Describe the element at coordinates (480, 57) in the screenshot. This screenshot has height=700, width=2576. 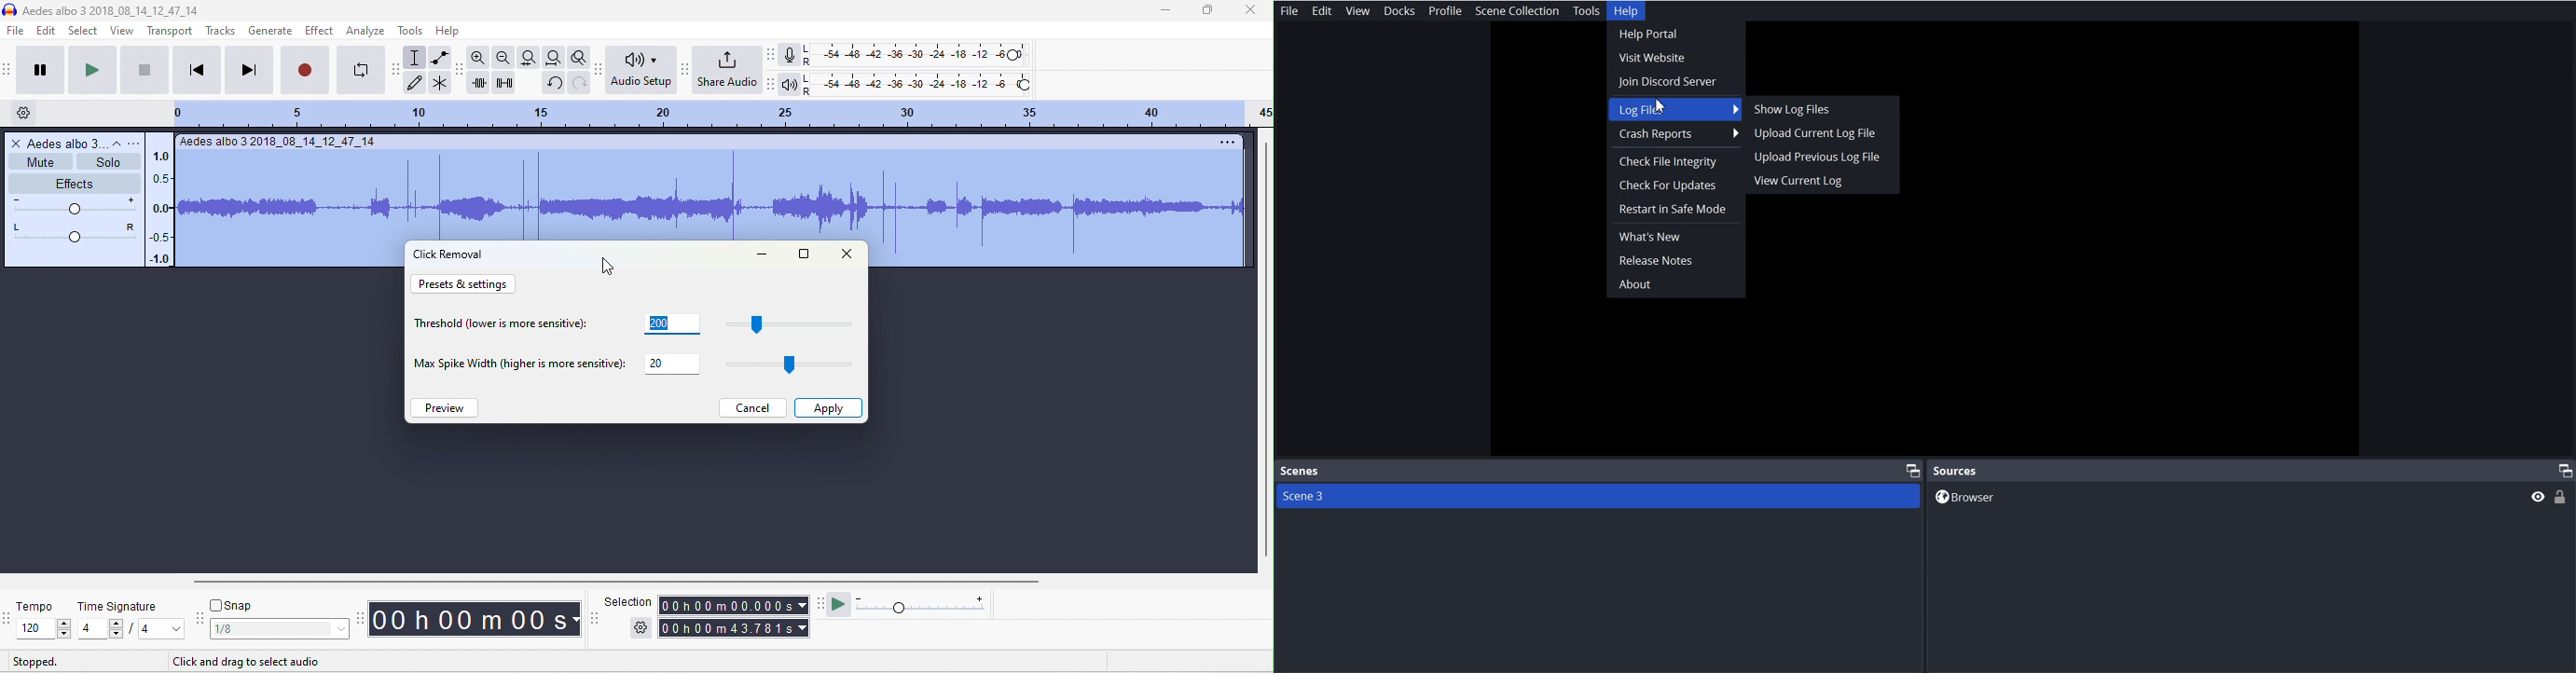
I see `zoom in` at that location.